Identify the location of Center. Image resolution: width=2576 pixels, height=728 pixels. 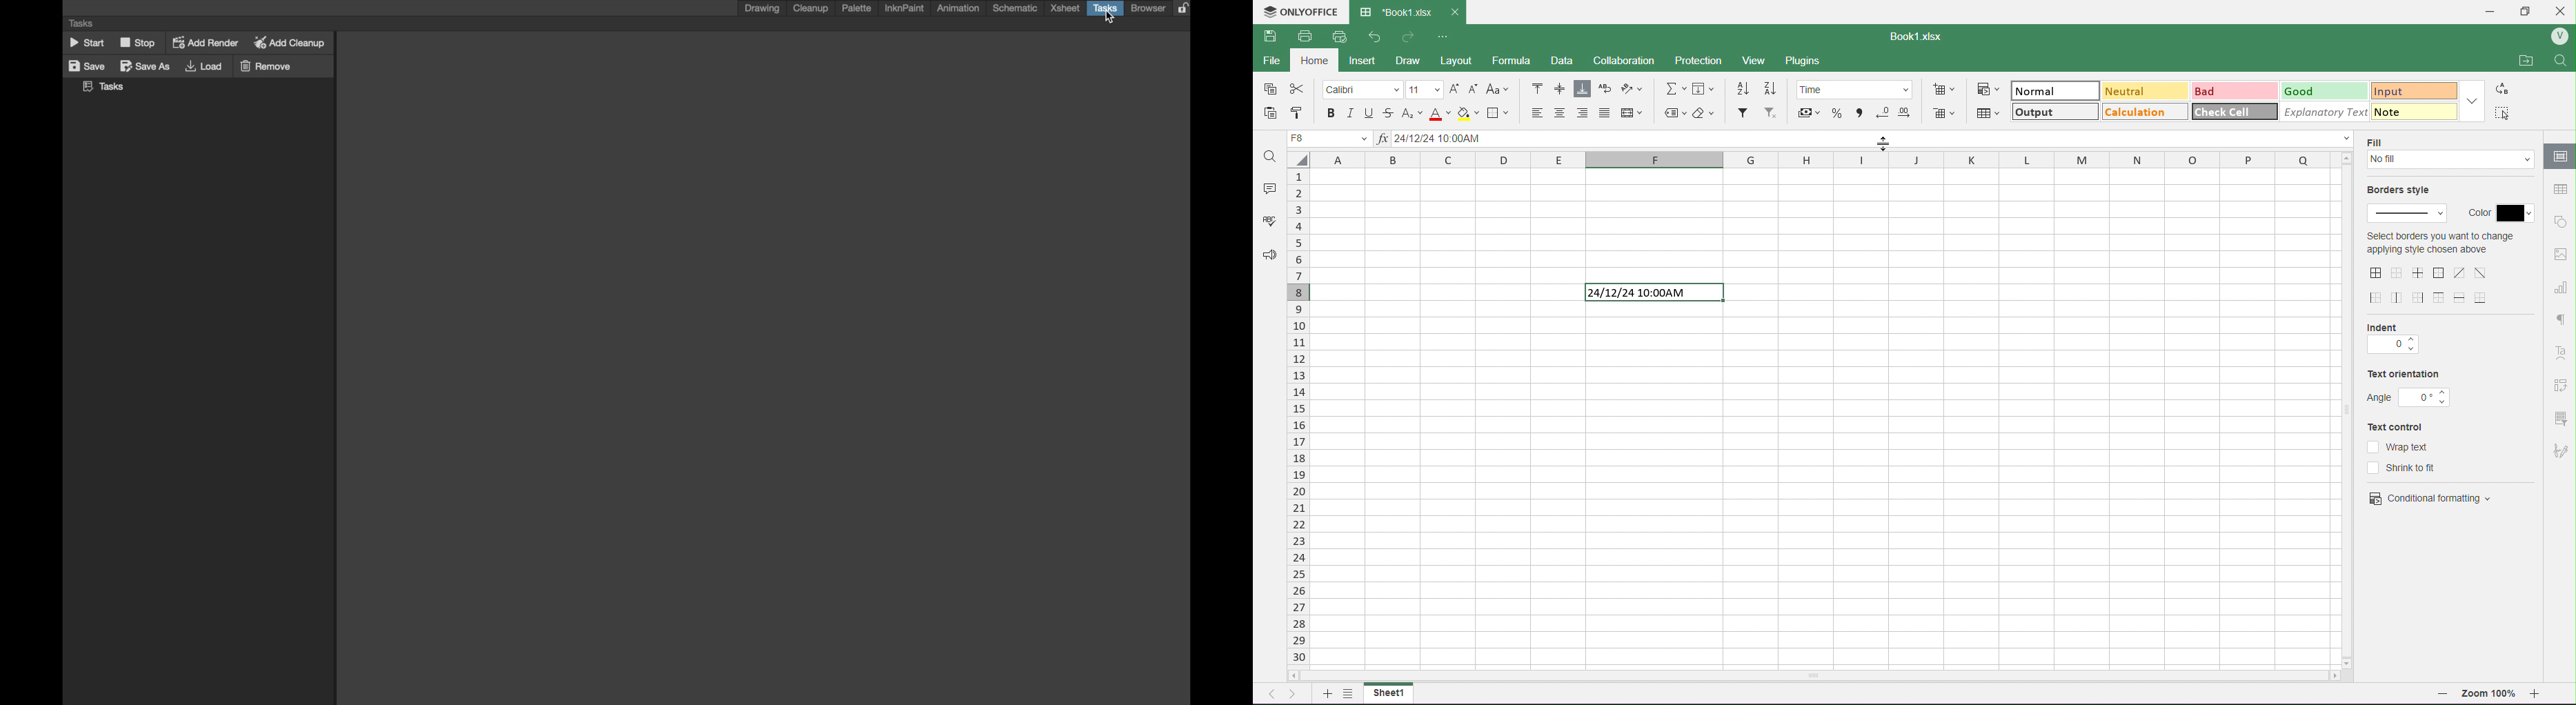
(1561, 113).